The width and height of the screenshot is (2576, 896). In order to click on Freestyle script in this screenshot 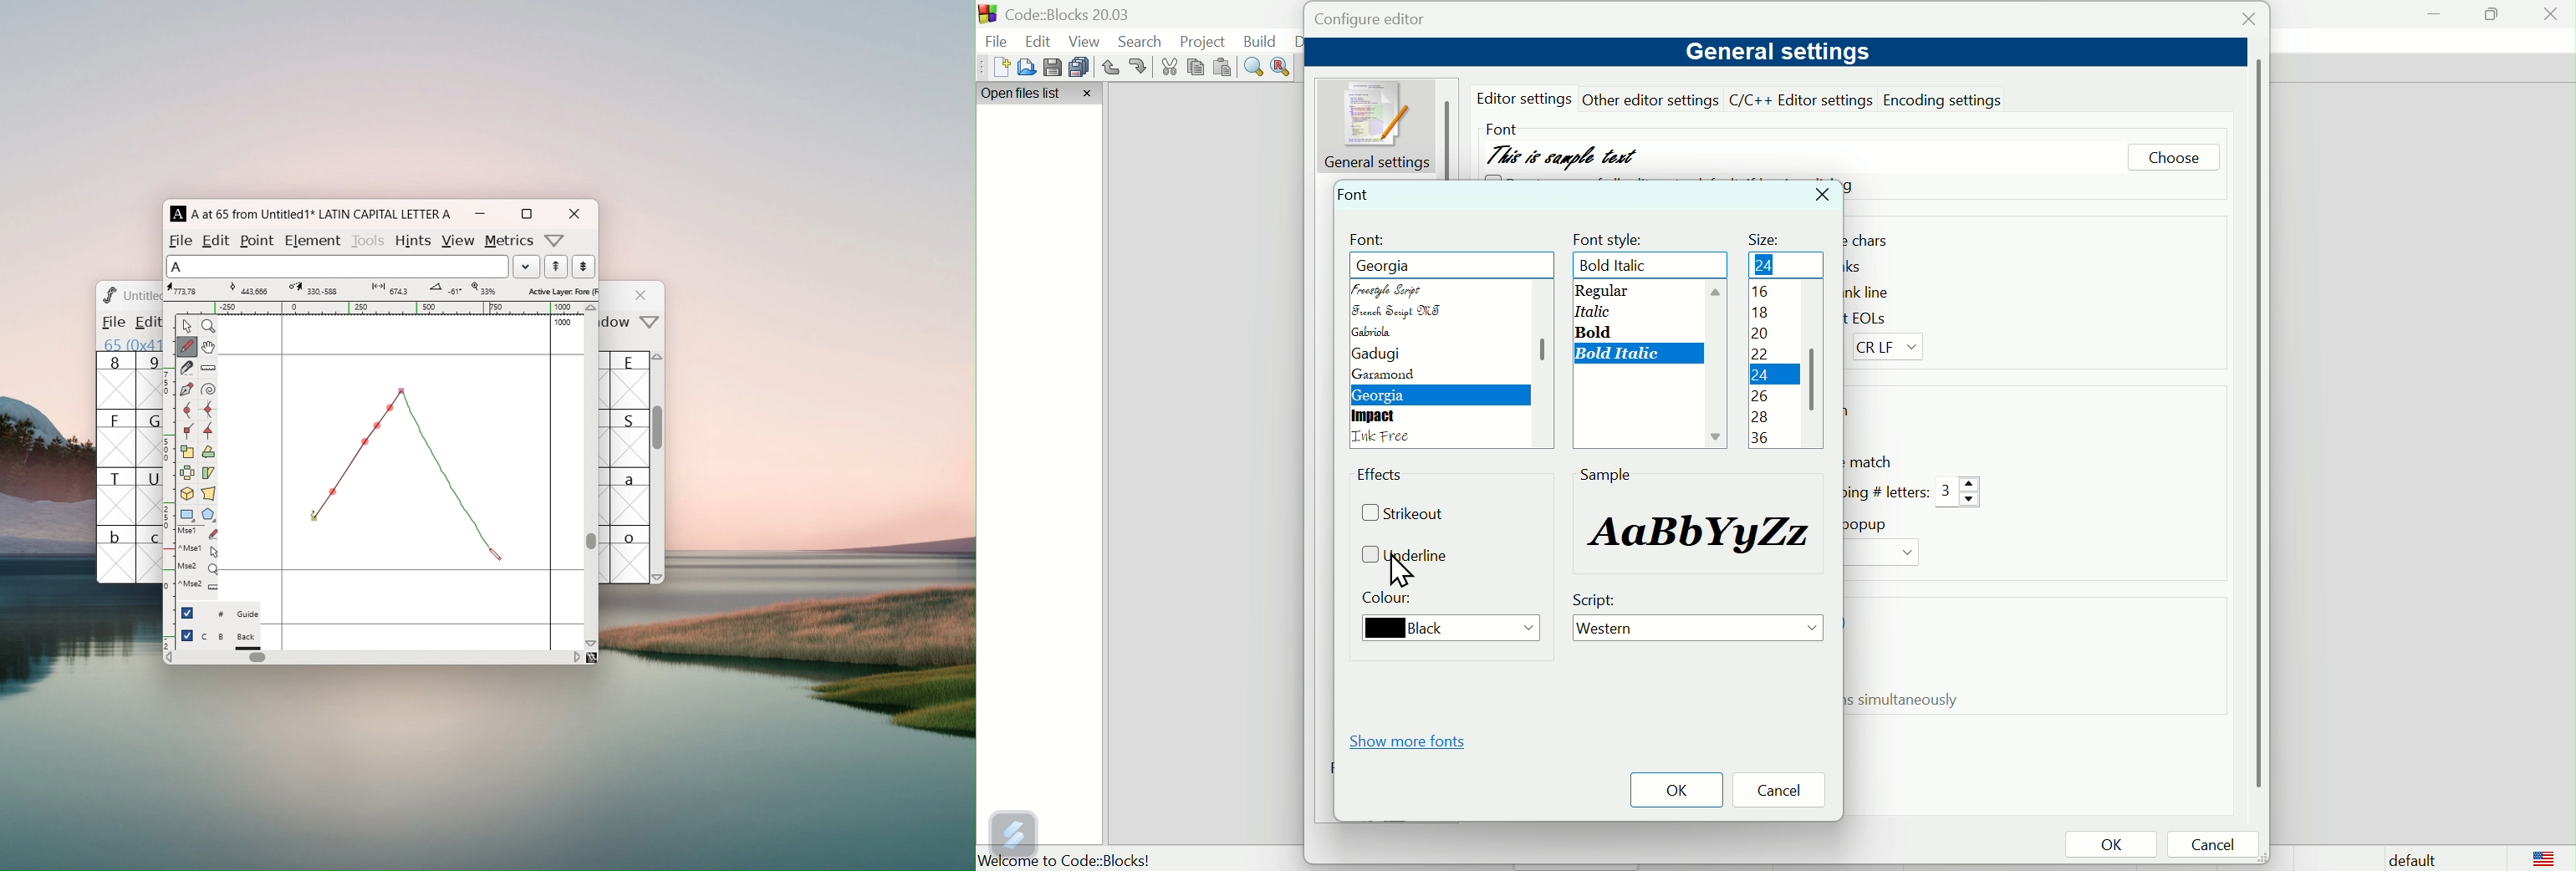, I will do `click(1408, 265)`.